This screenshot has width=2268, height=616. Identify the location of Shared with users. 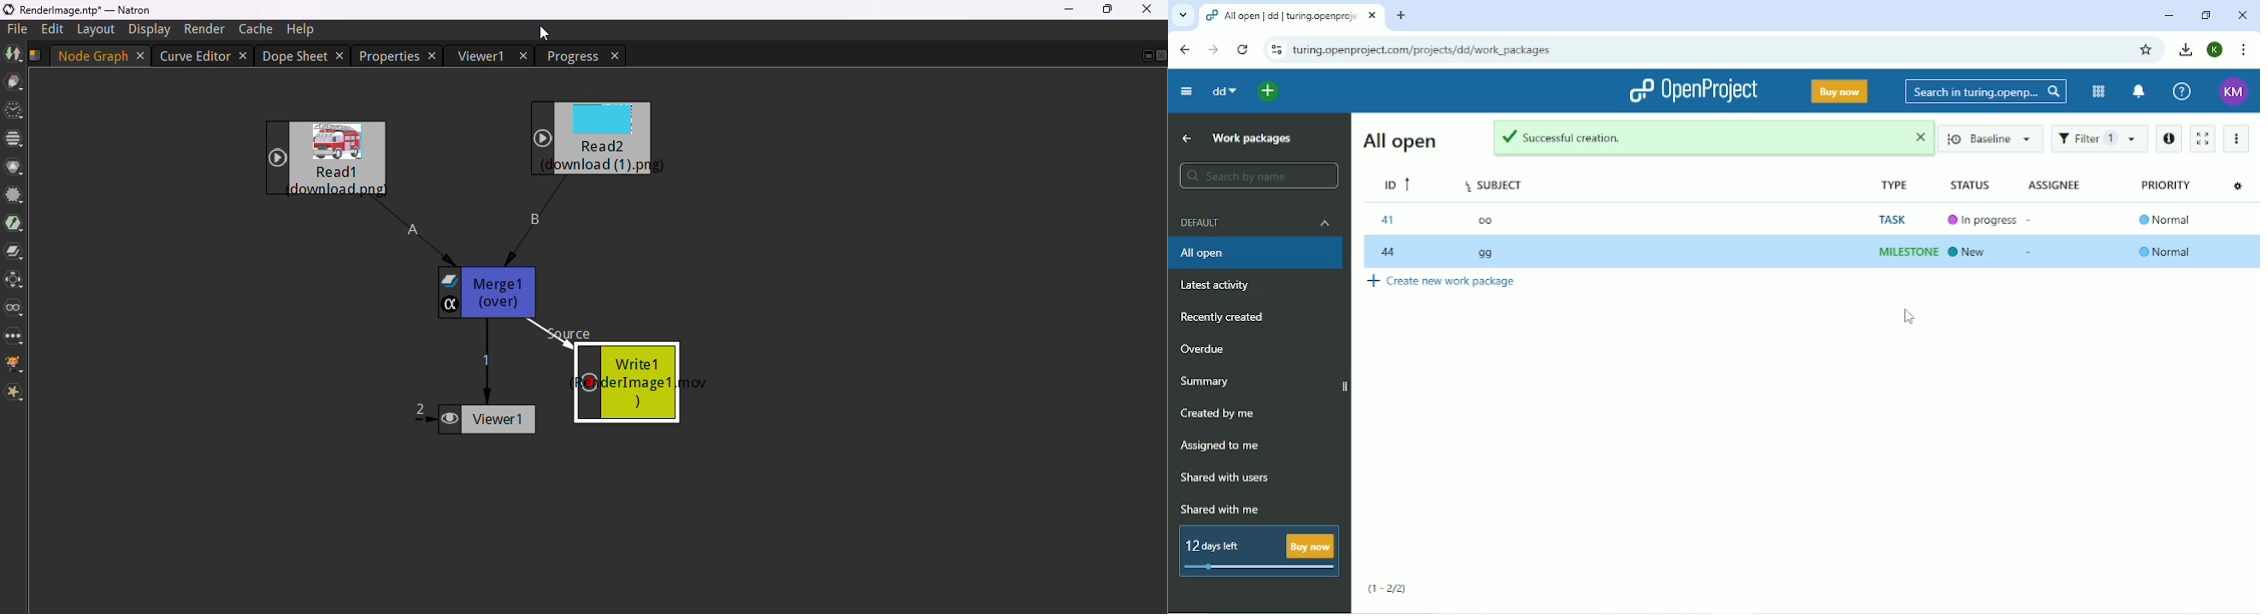
(1226, 477).